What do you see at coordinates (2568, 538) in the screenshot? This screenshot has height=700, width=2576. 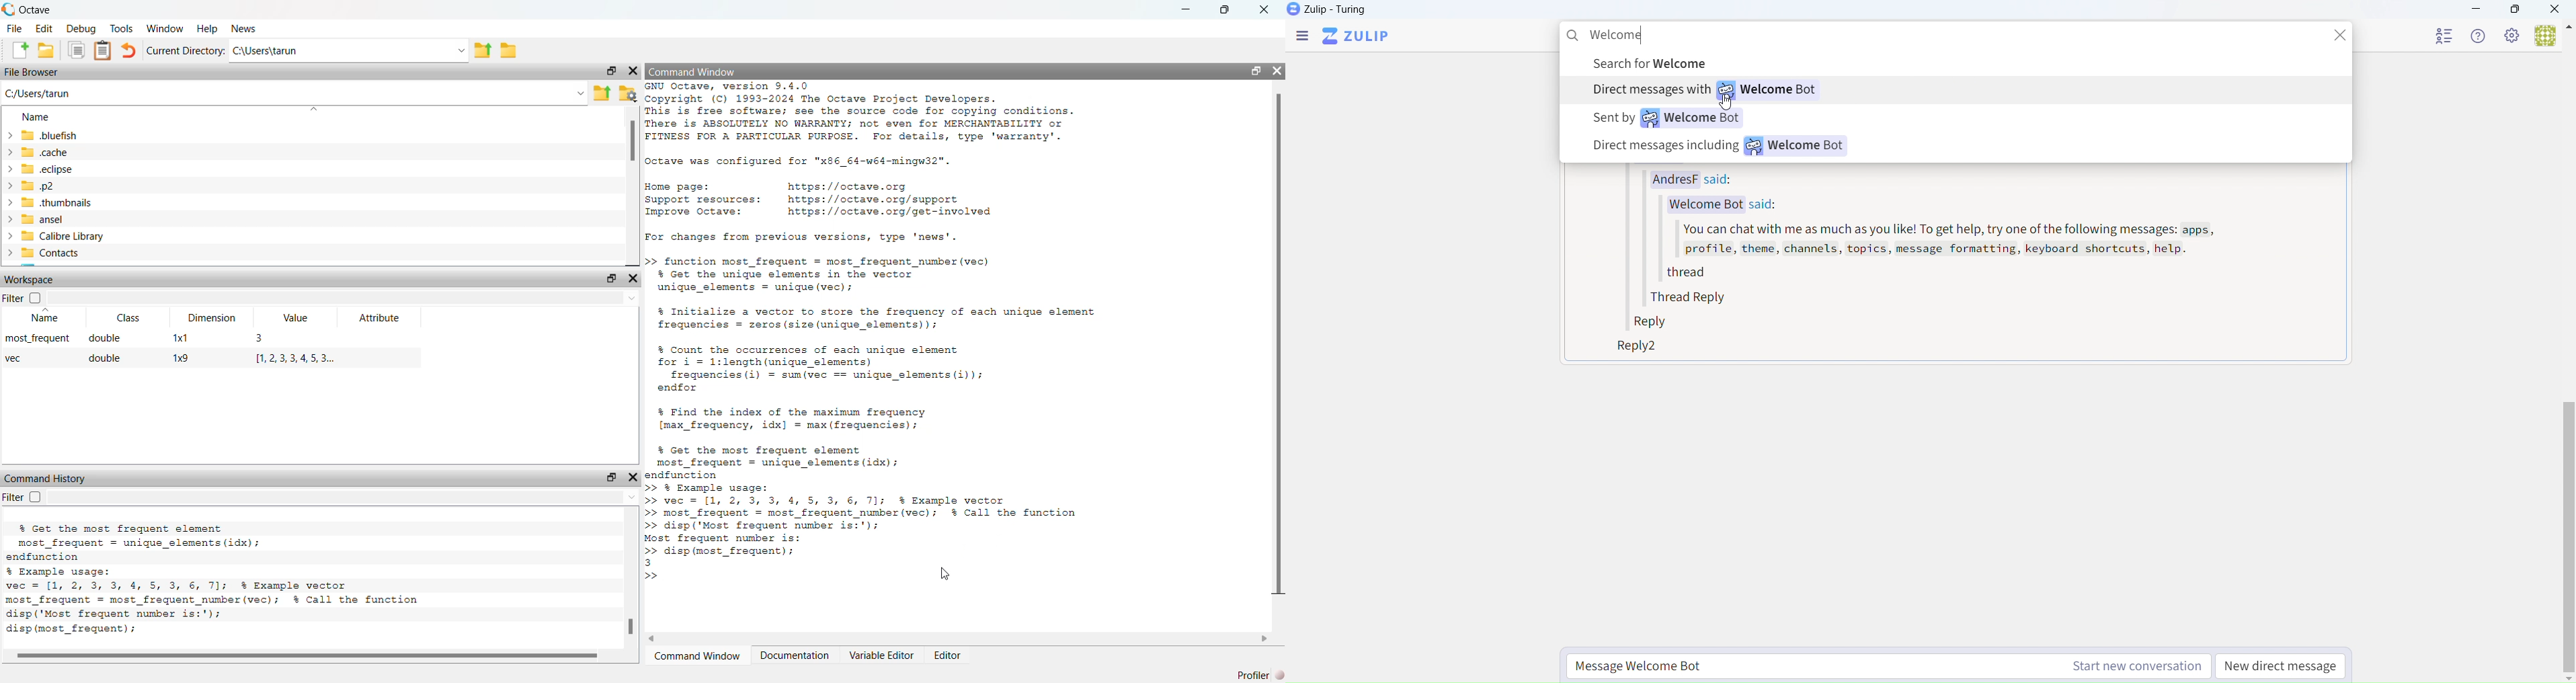 I see `vertical scroll bar` at bounding box center [2568, 538].